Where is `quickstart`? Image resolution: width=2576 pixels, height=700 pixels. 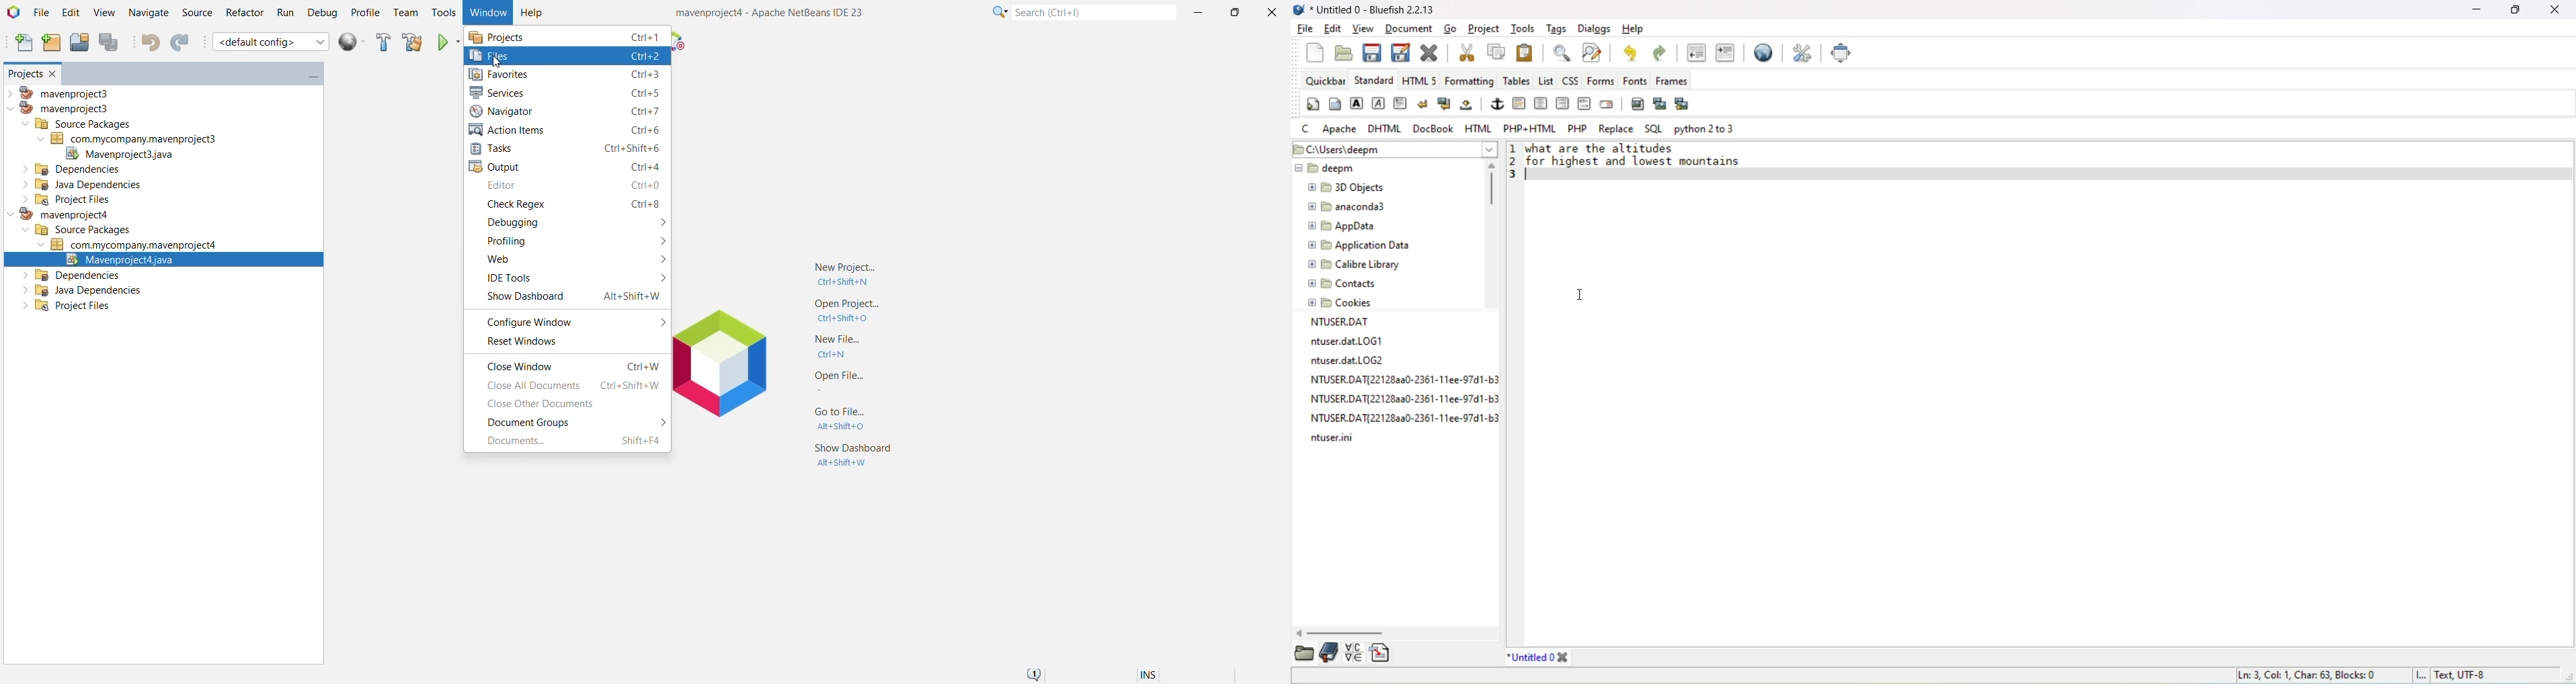
quickstart is located at coordinates (1312, 103).